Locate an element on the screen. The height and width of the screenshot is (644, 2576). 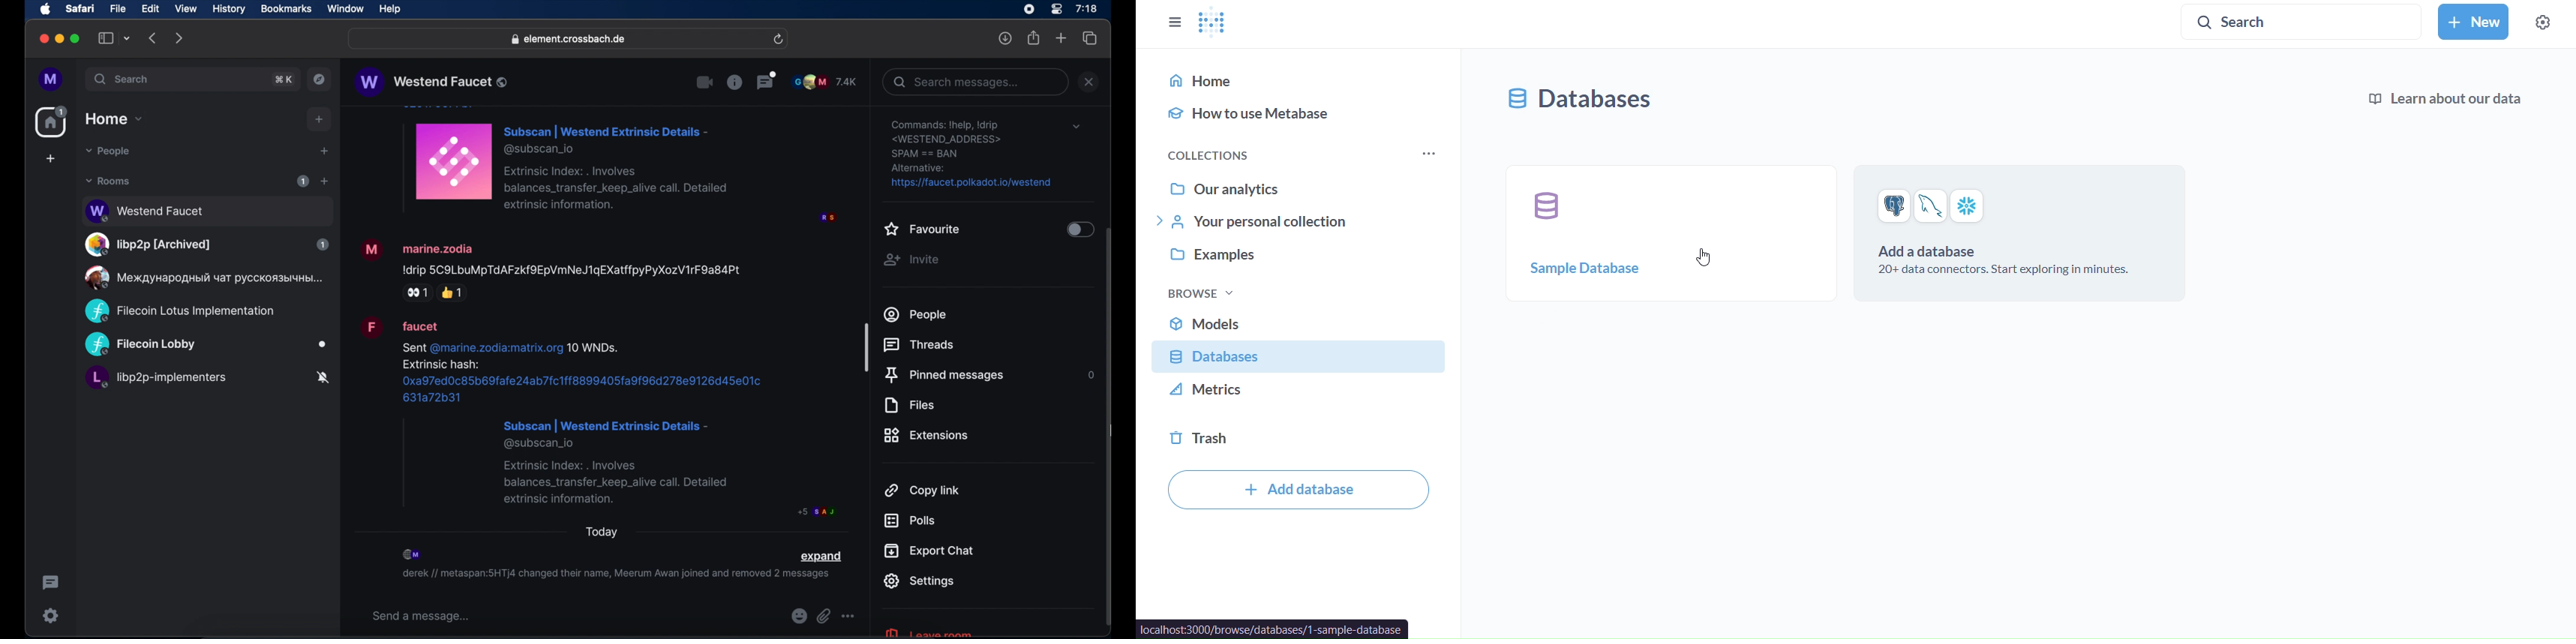
close is located at coordinates (43, 39).